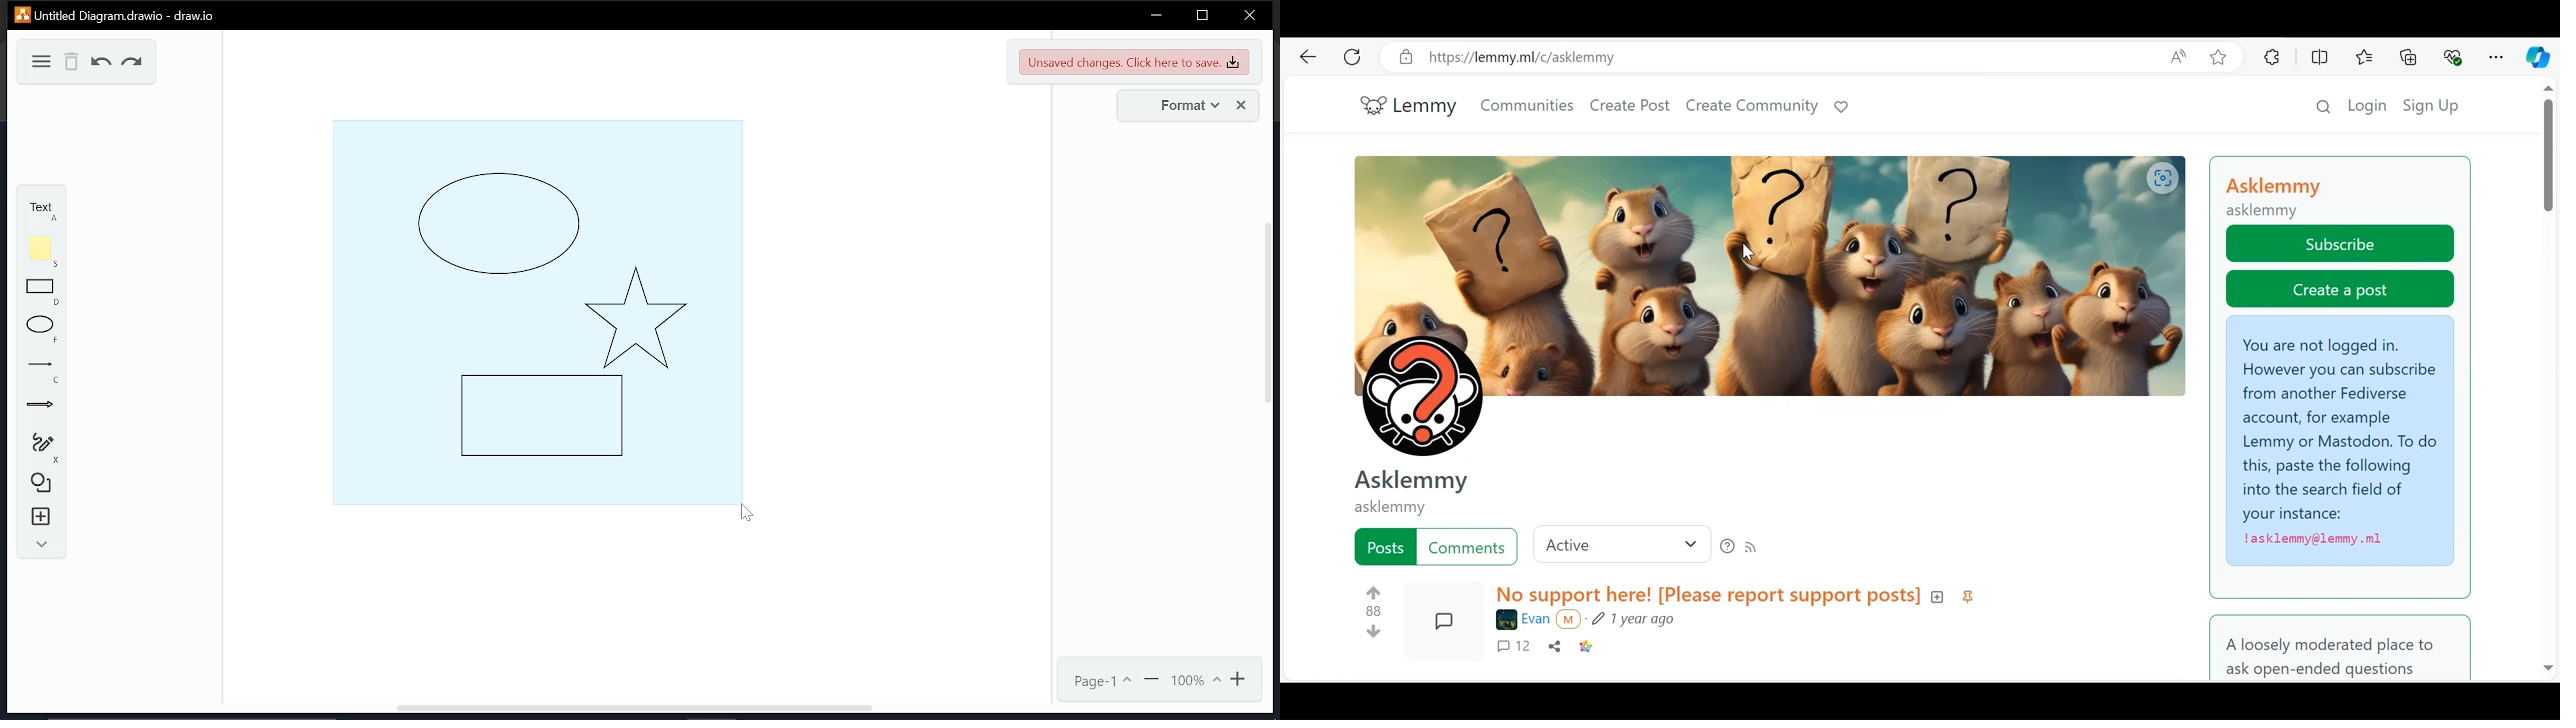 Image resolution: width=2576 pixels, height=728 pixels. I want to click on arrows, so click(40, 407).